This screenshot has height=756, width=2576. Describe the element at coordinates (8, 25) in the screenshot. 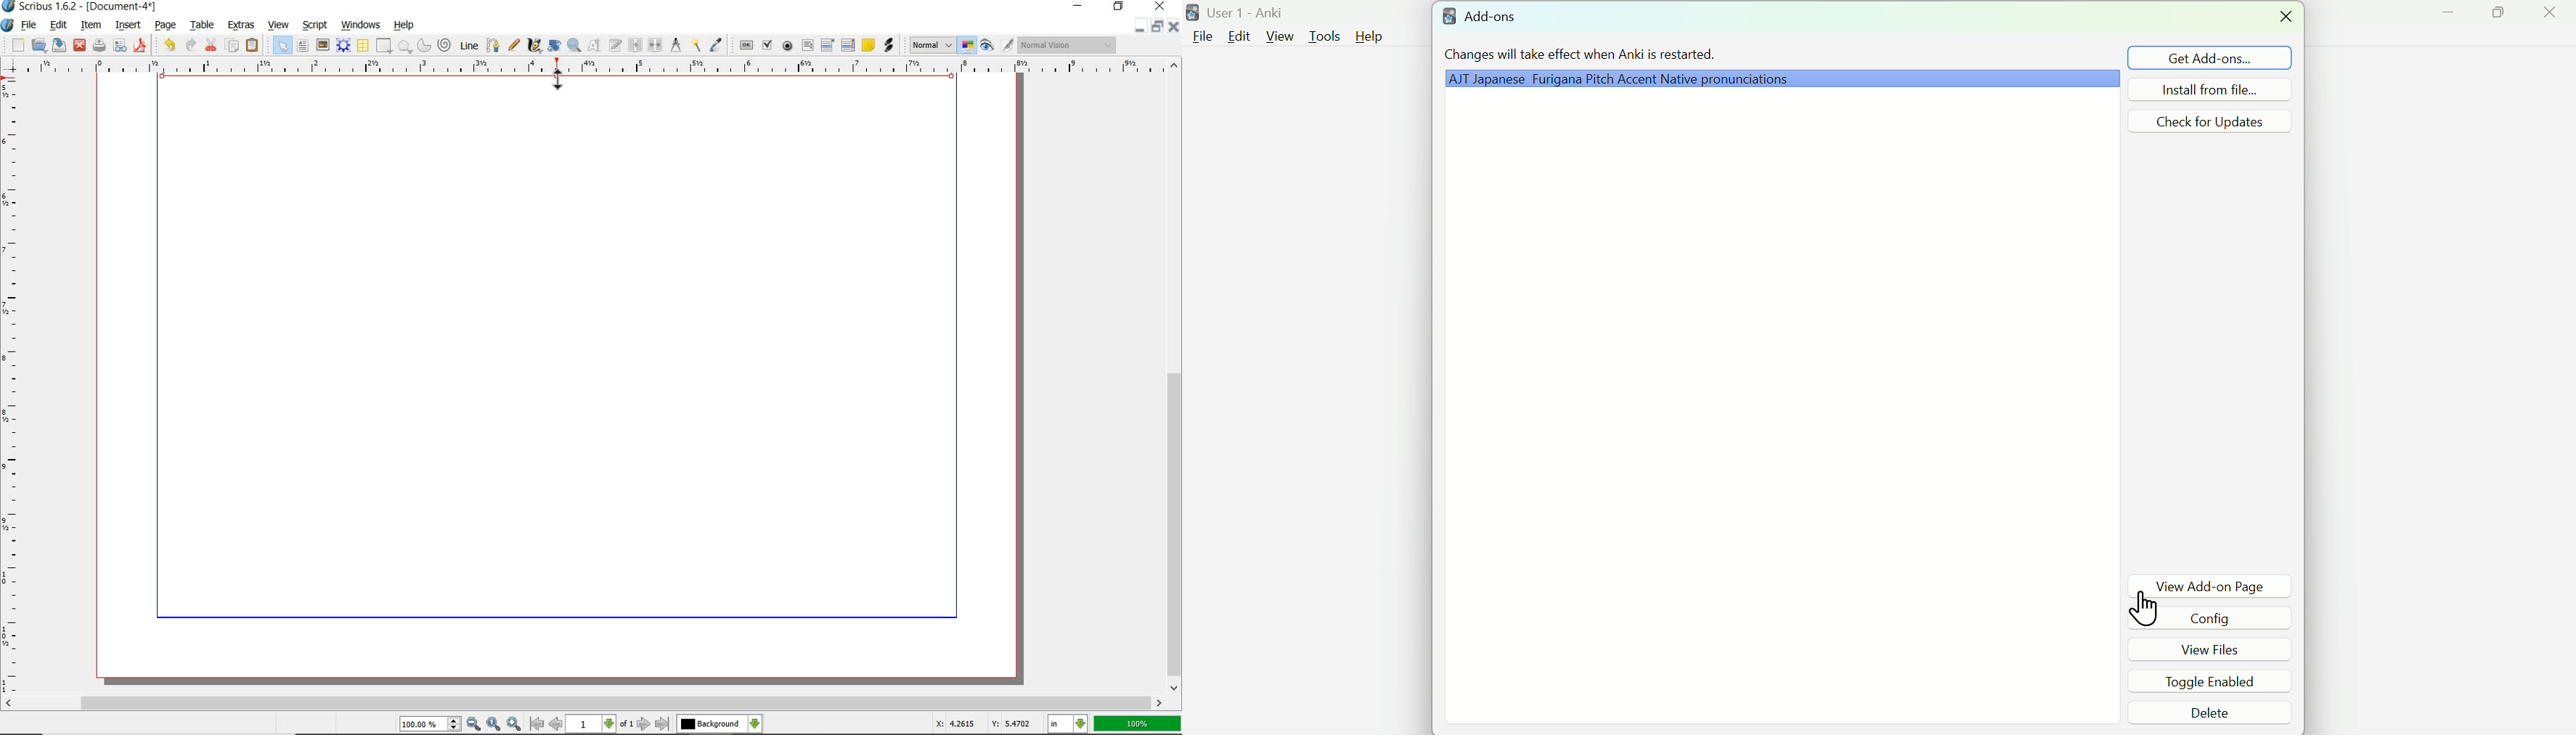

I see `system icon` at that location.